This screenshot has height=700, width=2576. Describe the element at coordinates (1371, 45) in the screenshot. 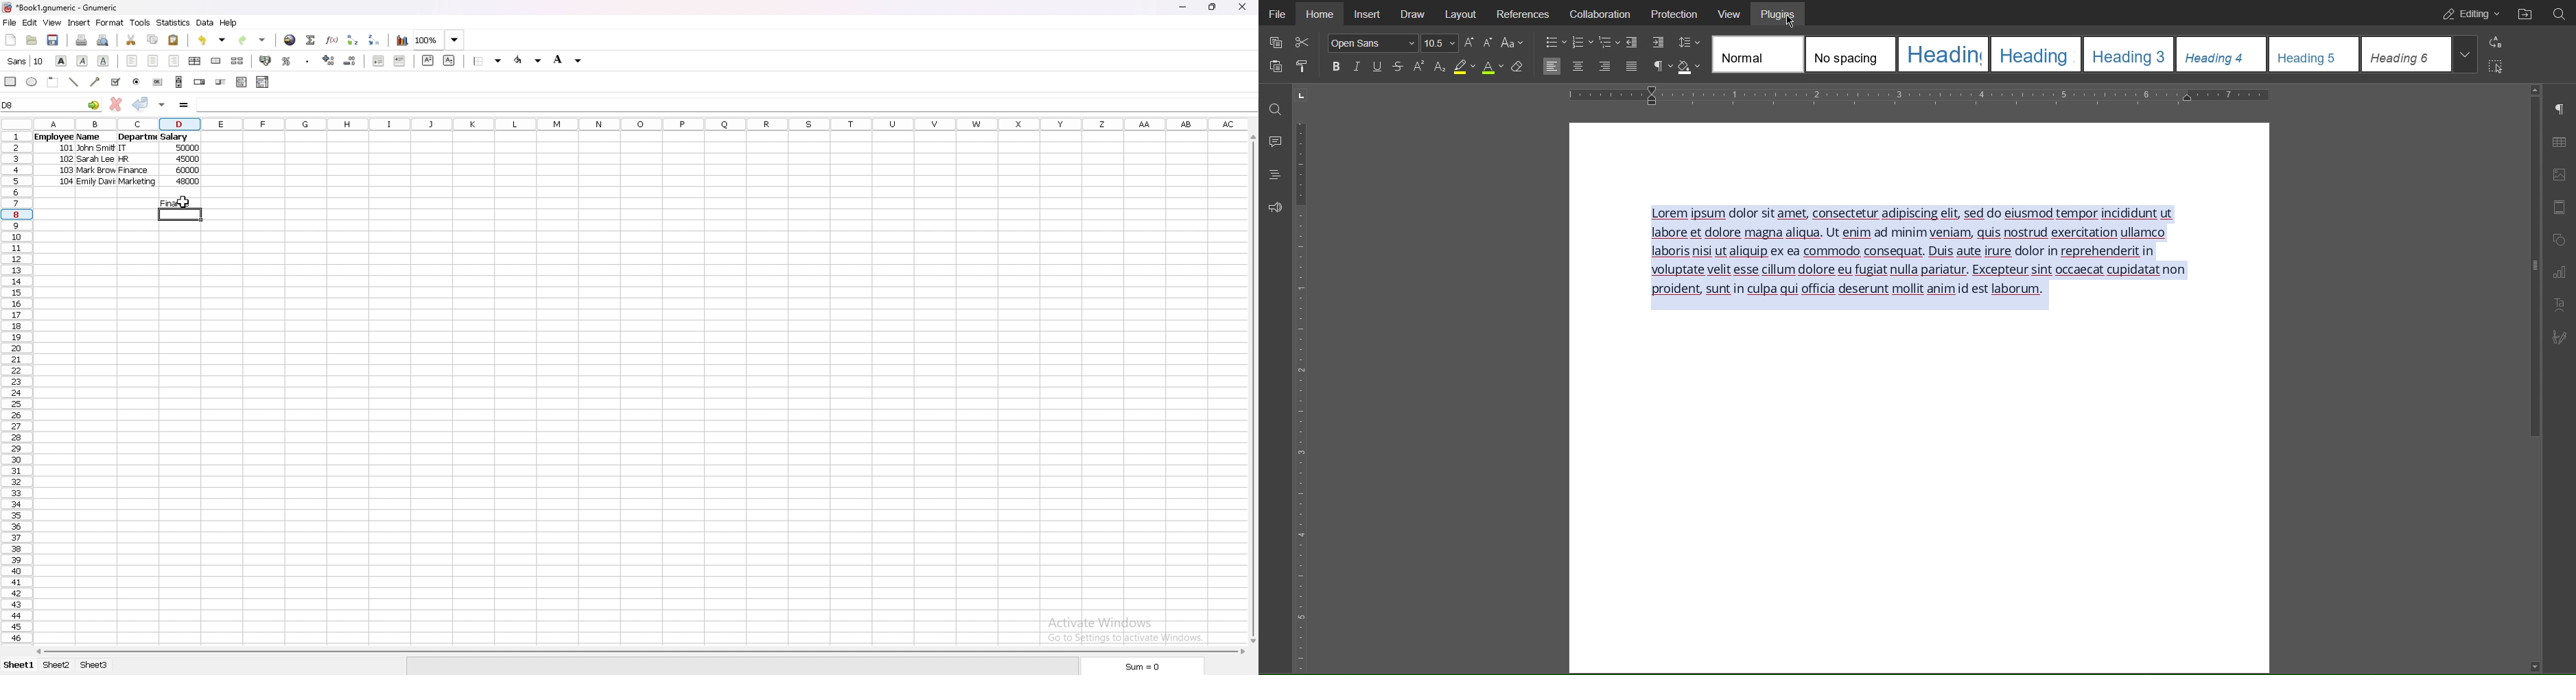

I see `Font Settings` at that location.